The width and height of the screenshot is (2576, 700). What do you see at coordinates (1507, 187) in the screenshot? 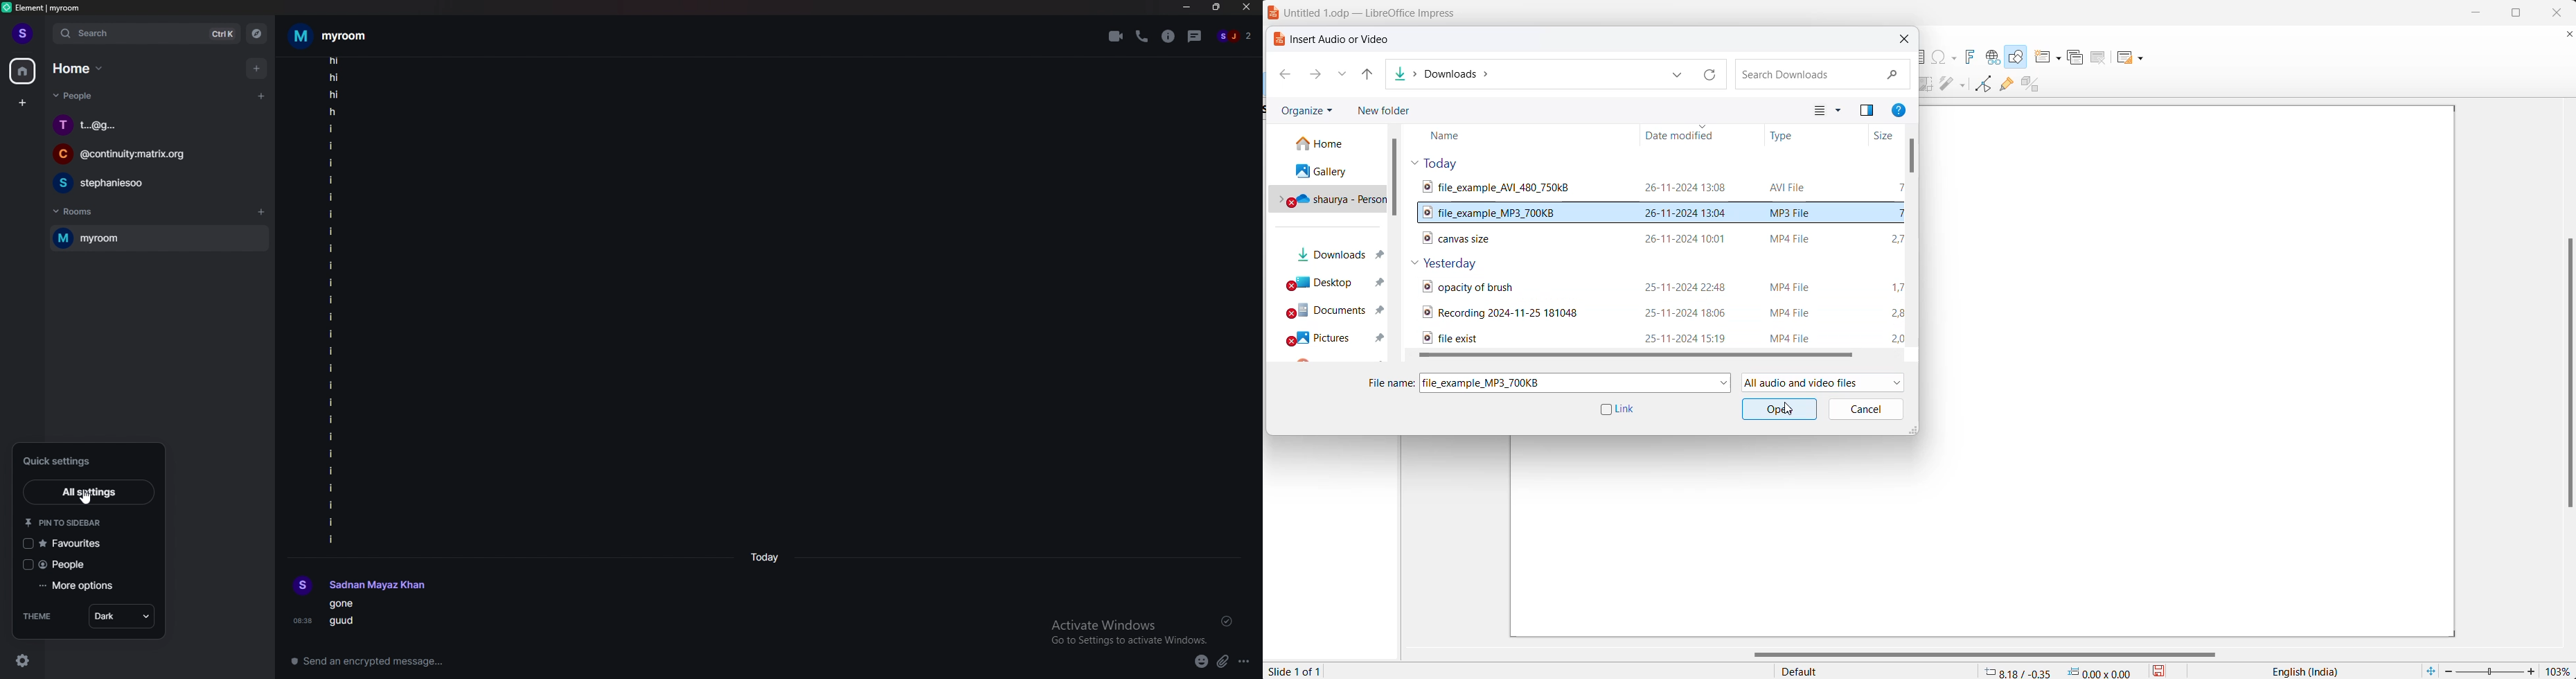
I see `video file name` at bounding box center [1507, 187].